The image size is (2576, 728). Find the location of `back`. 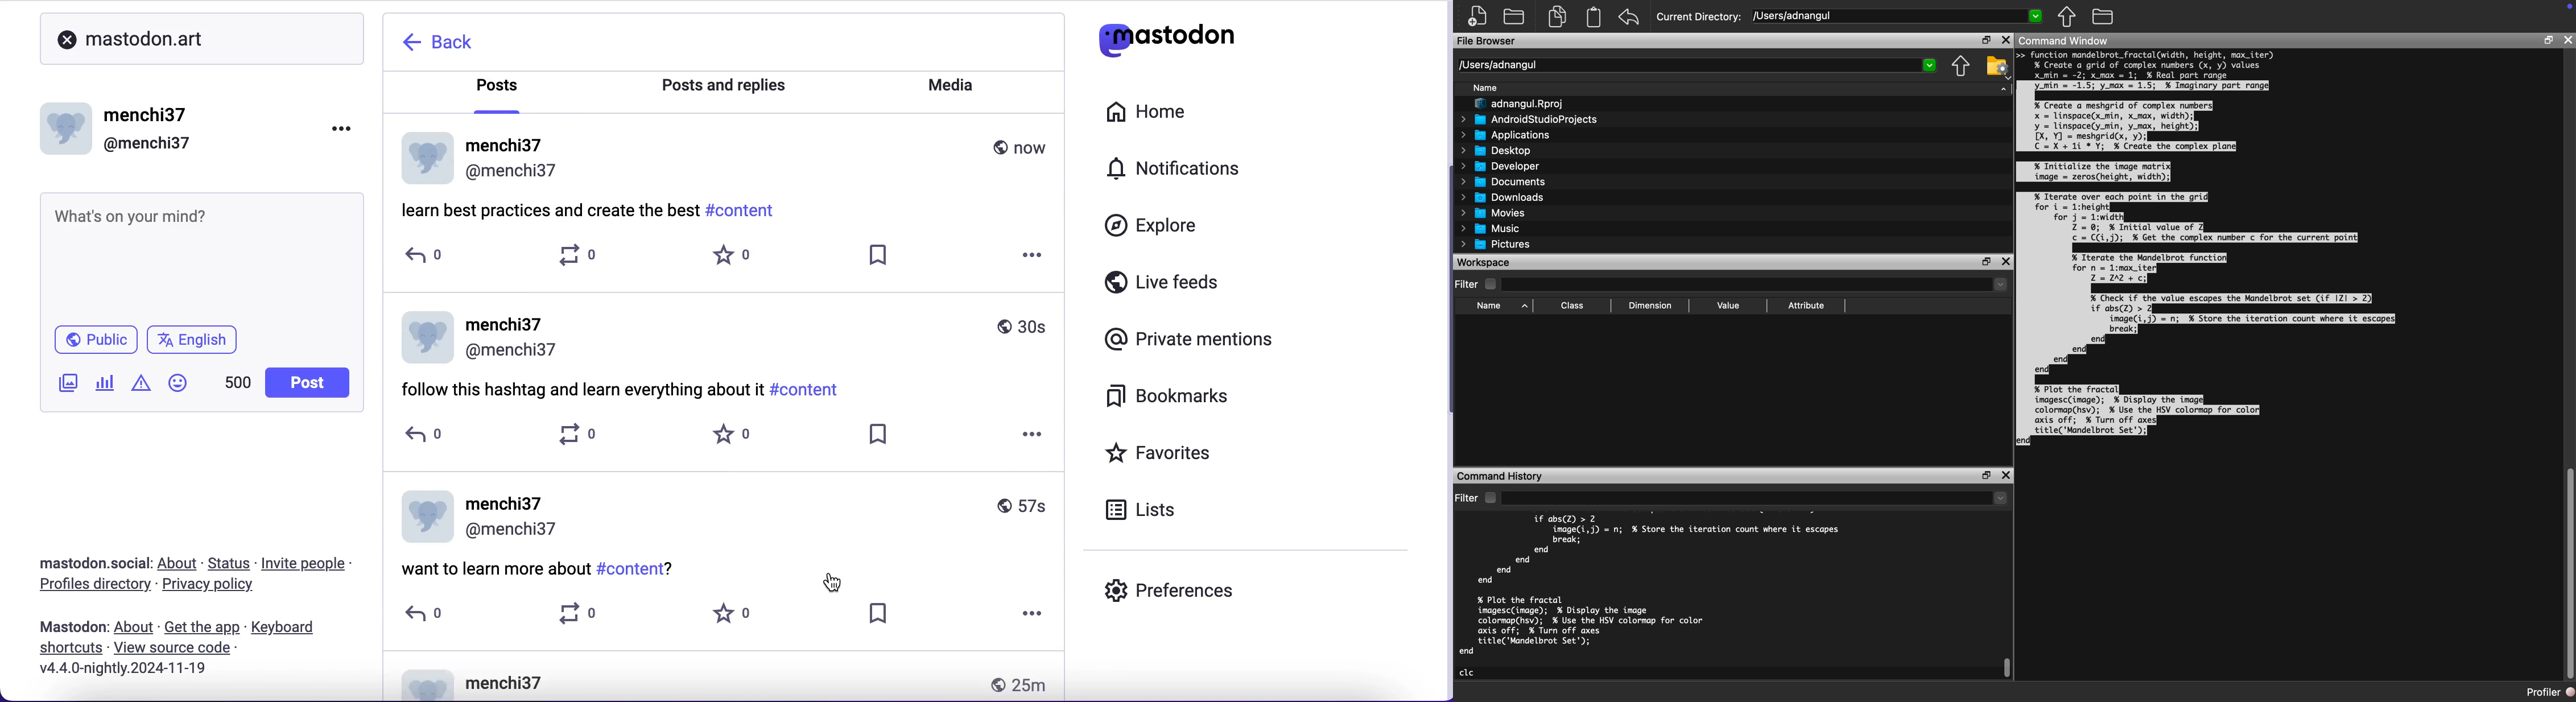

back is located at coordinates (453, 44).